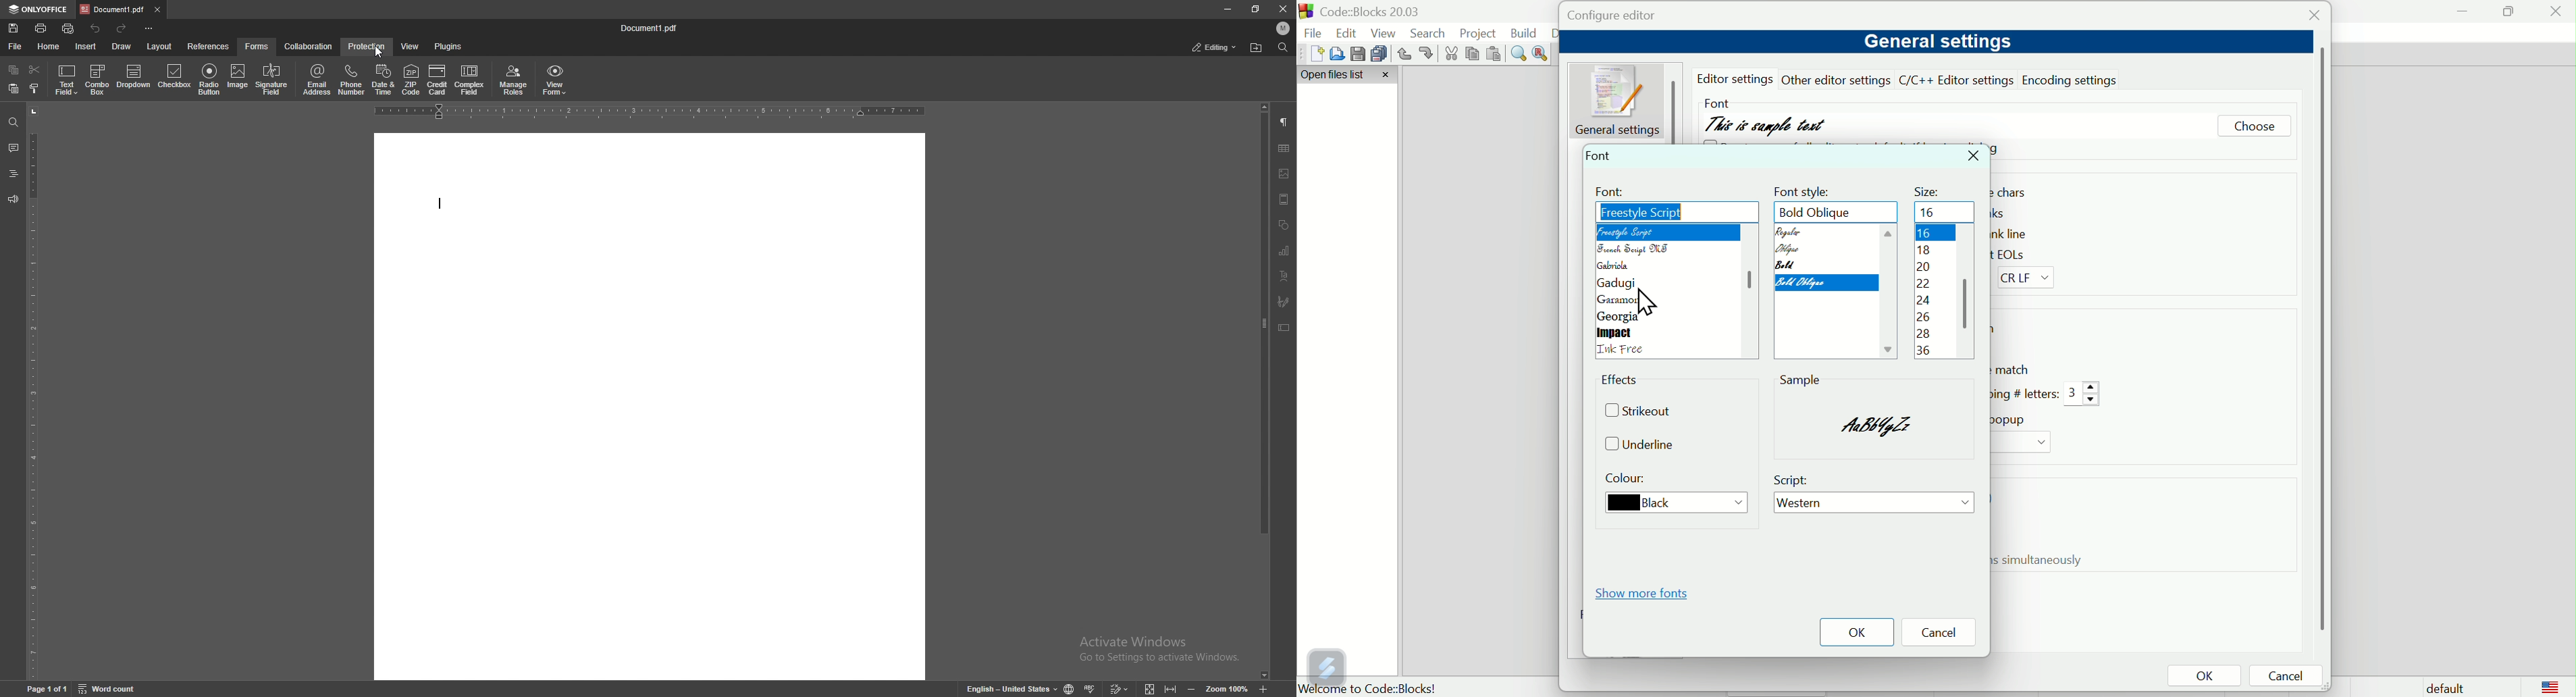 This screenshot has height=700, width=2576. Describe the element at coordinates (161, 47) in the screenshot. I see `layout` at that location.